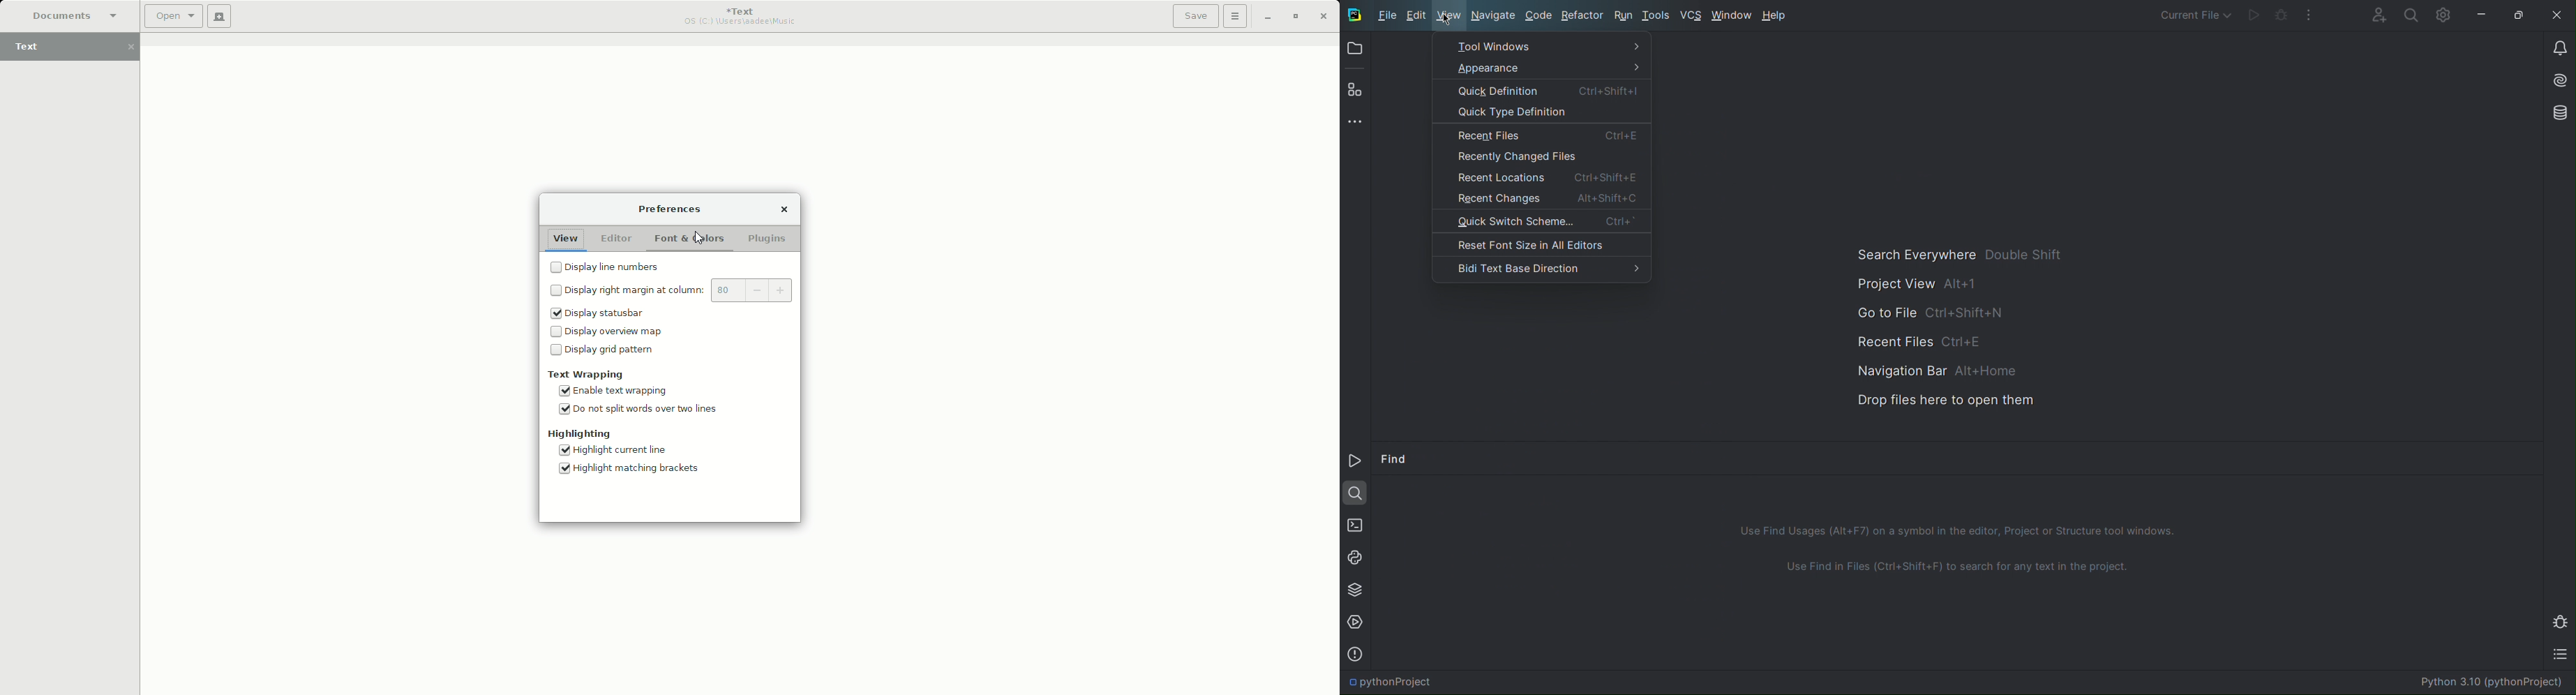  What do you see at coordinates (1356, 463) in the screenshot?
I see `Run` at bounding box center [1356, 463].